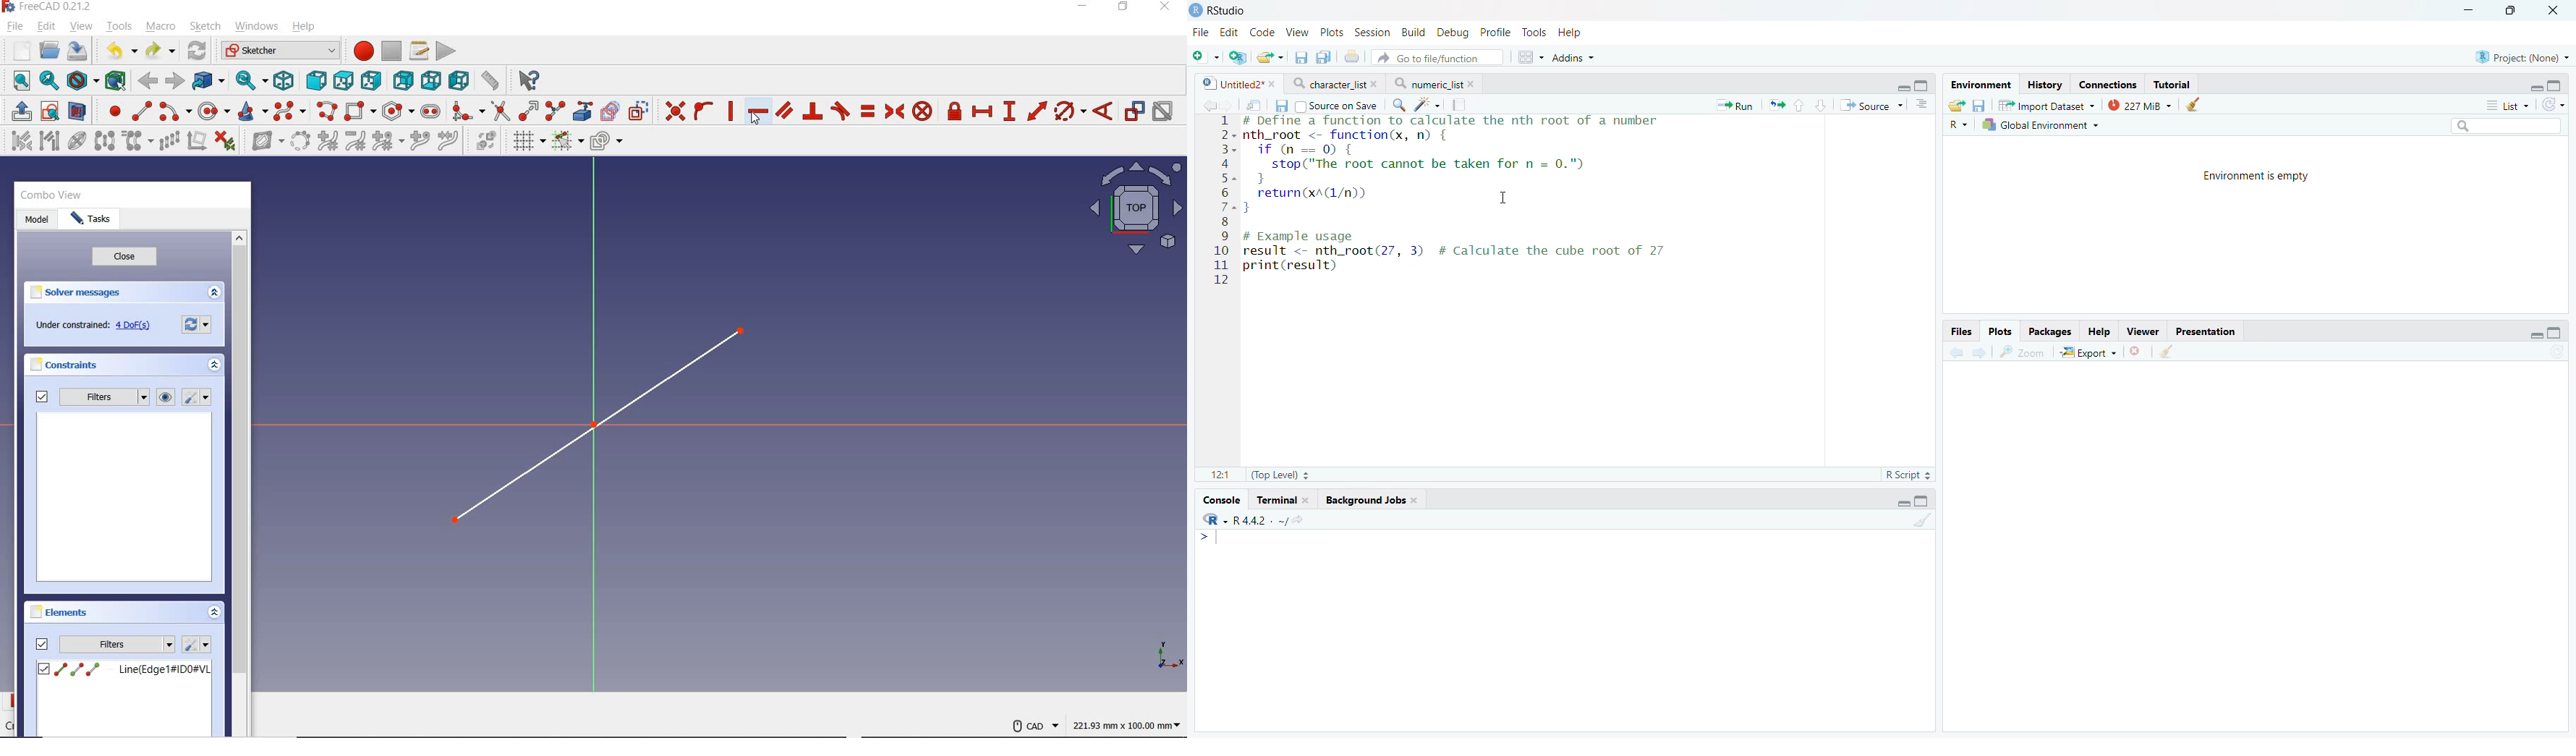 Image resolution: width=2576 pixels, height=756 pixels. Describe the element at coordinates (2139, 351) in the screenshot. I see `Remove Selected` at that location.